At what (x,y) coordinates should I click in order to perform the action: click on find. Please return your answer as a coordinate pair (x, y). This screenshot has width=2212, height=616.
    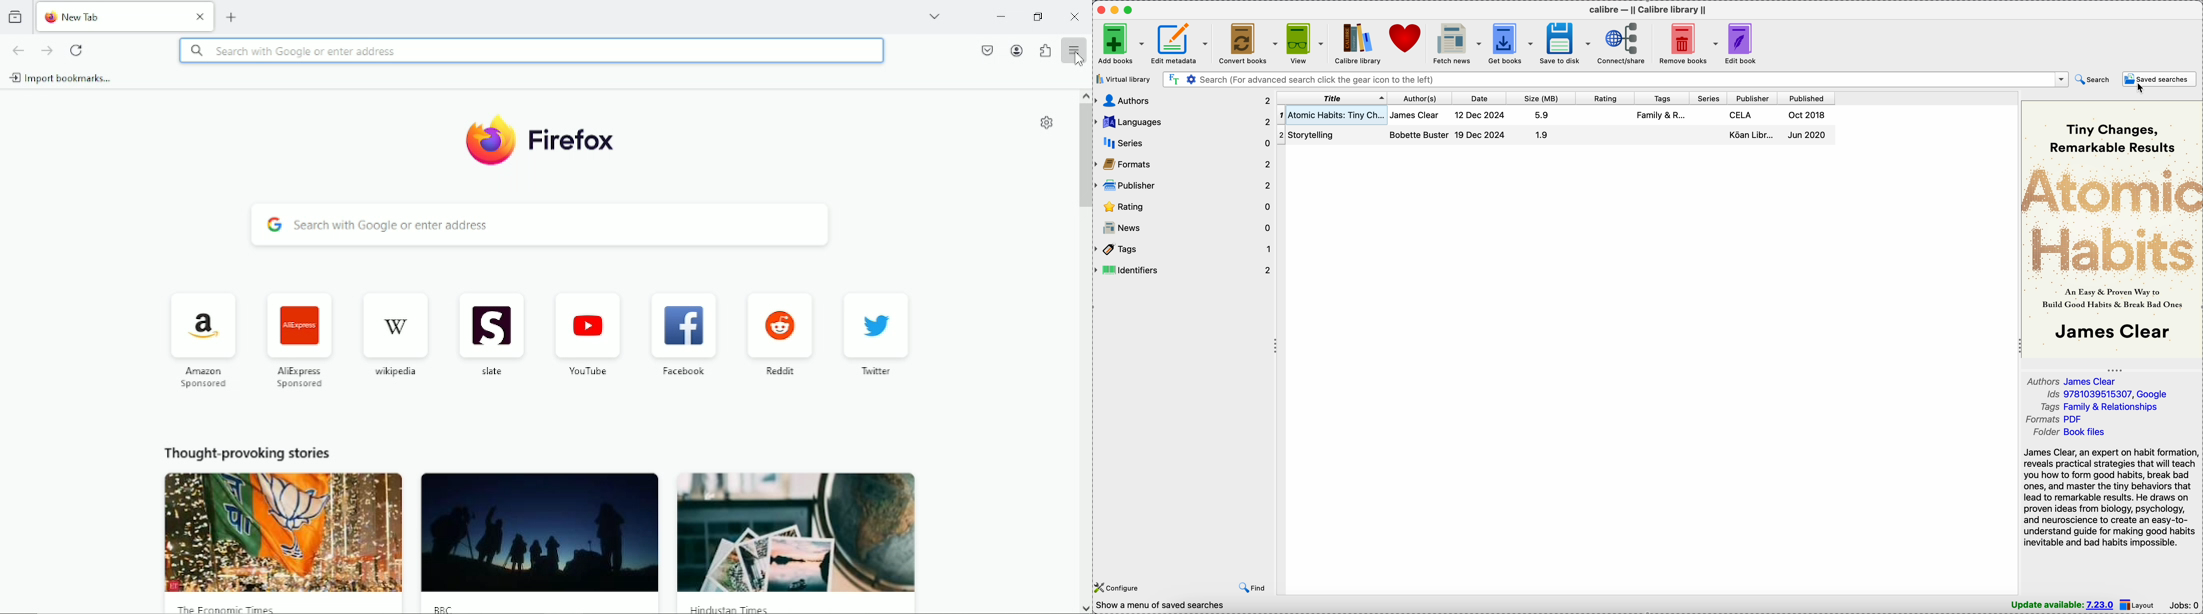
    Looking at the image, I should click on (1254, 587).